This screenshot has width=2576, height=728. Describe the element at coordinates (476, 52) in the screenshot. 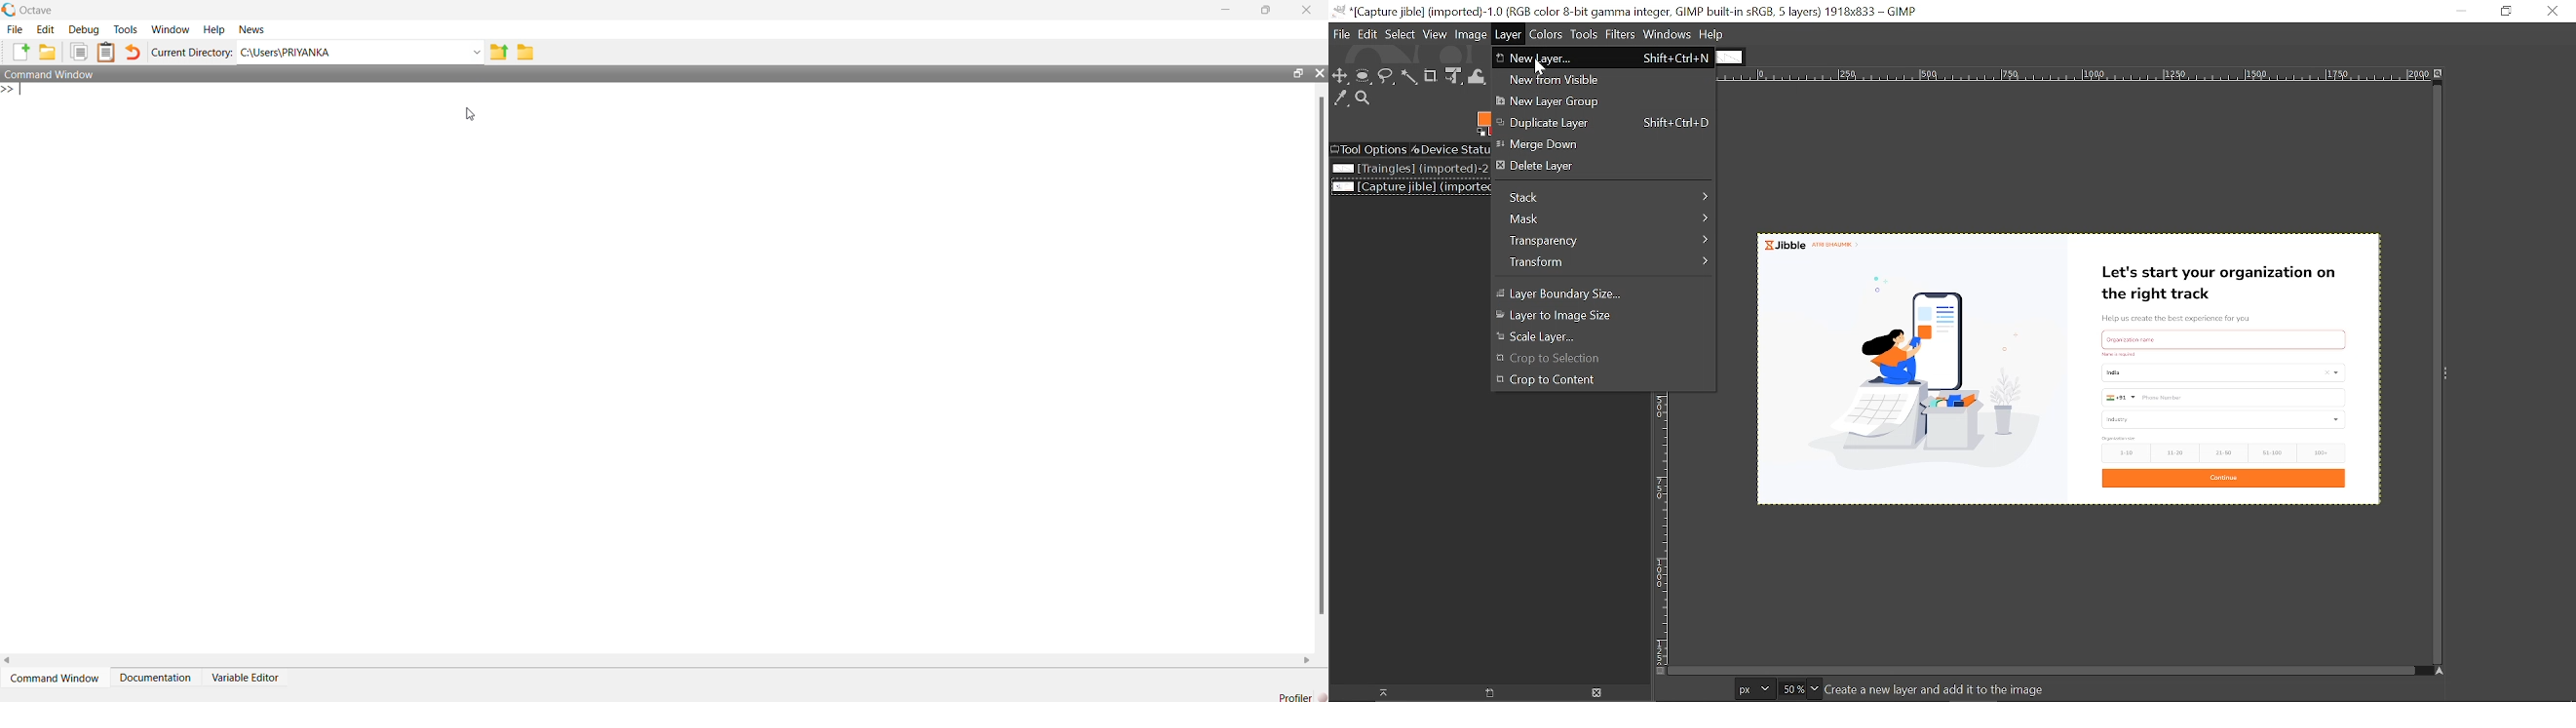

I see `dropdown` at that location.